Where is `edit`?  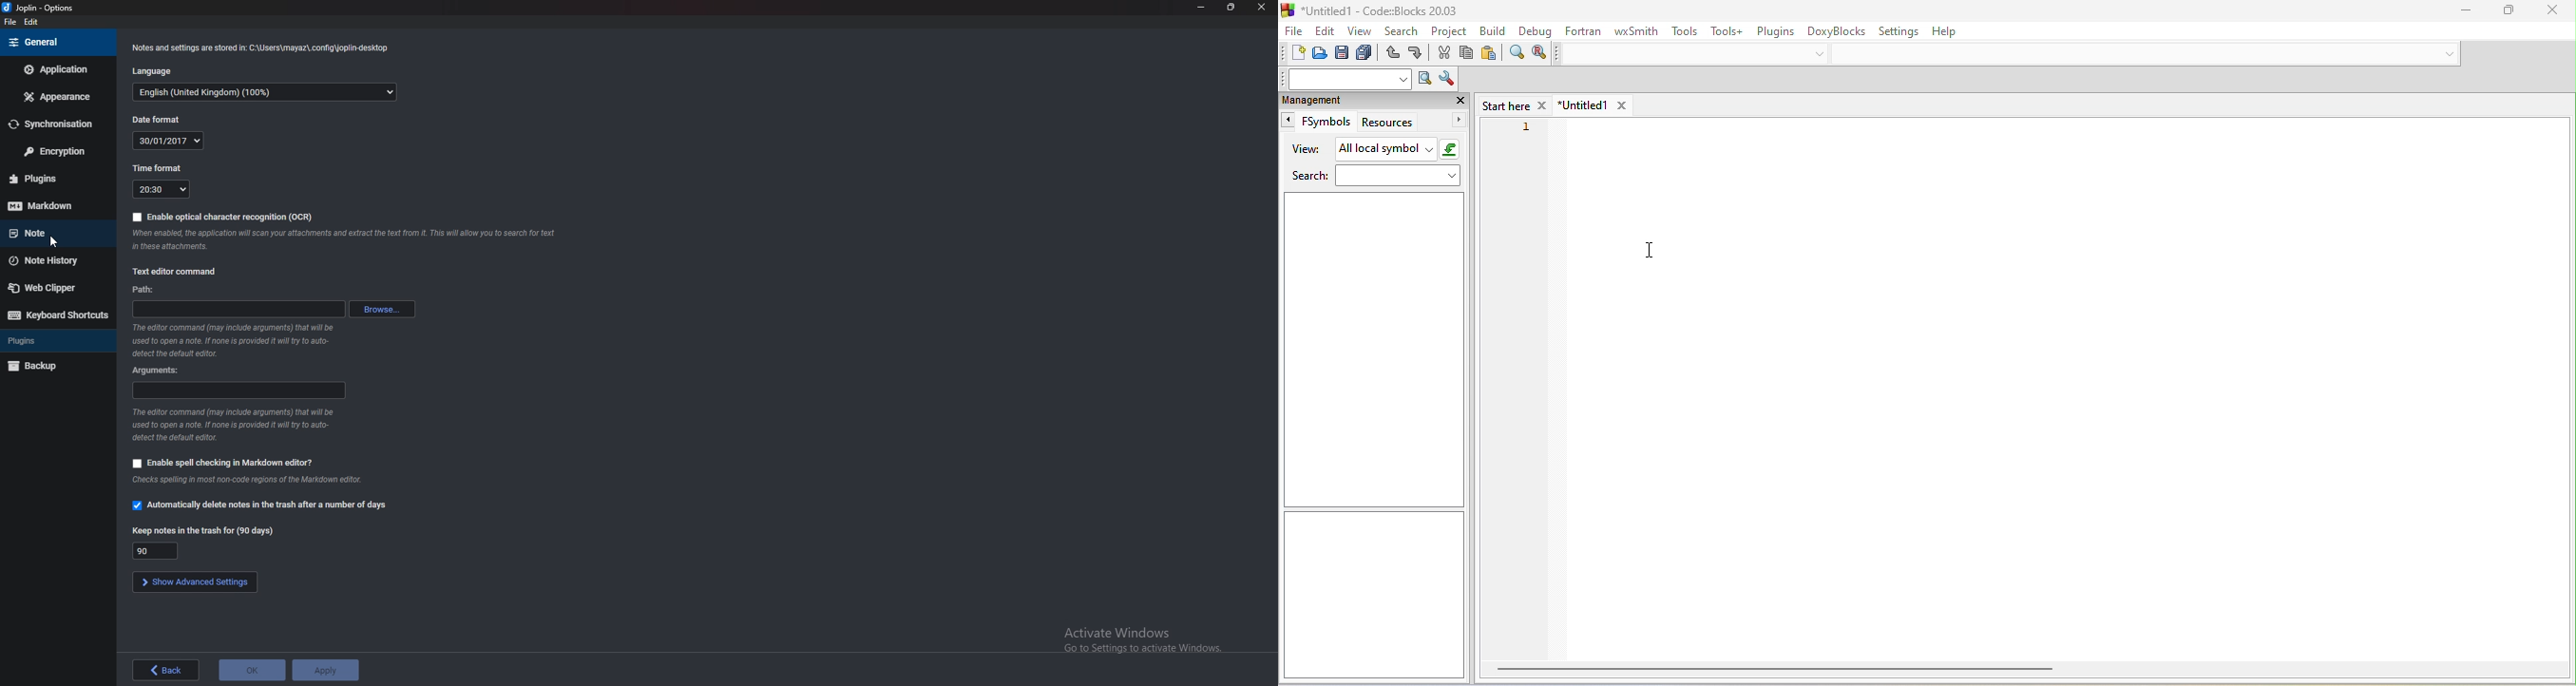 edit is located at coordinates (33, 21).